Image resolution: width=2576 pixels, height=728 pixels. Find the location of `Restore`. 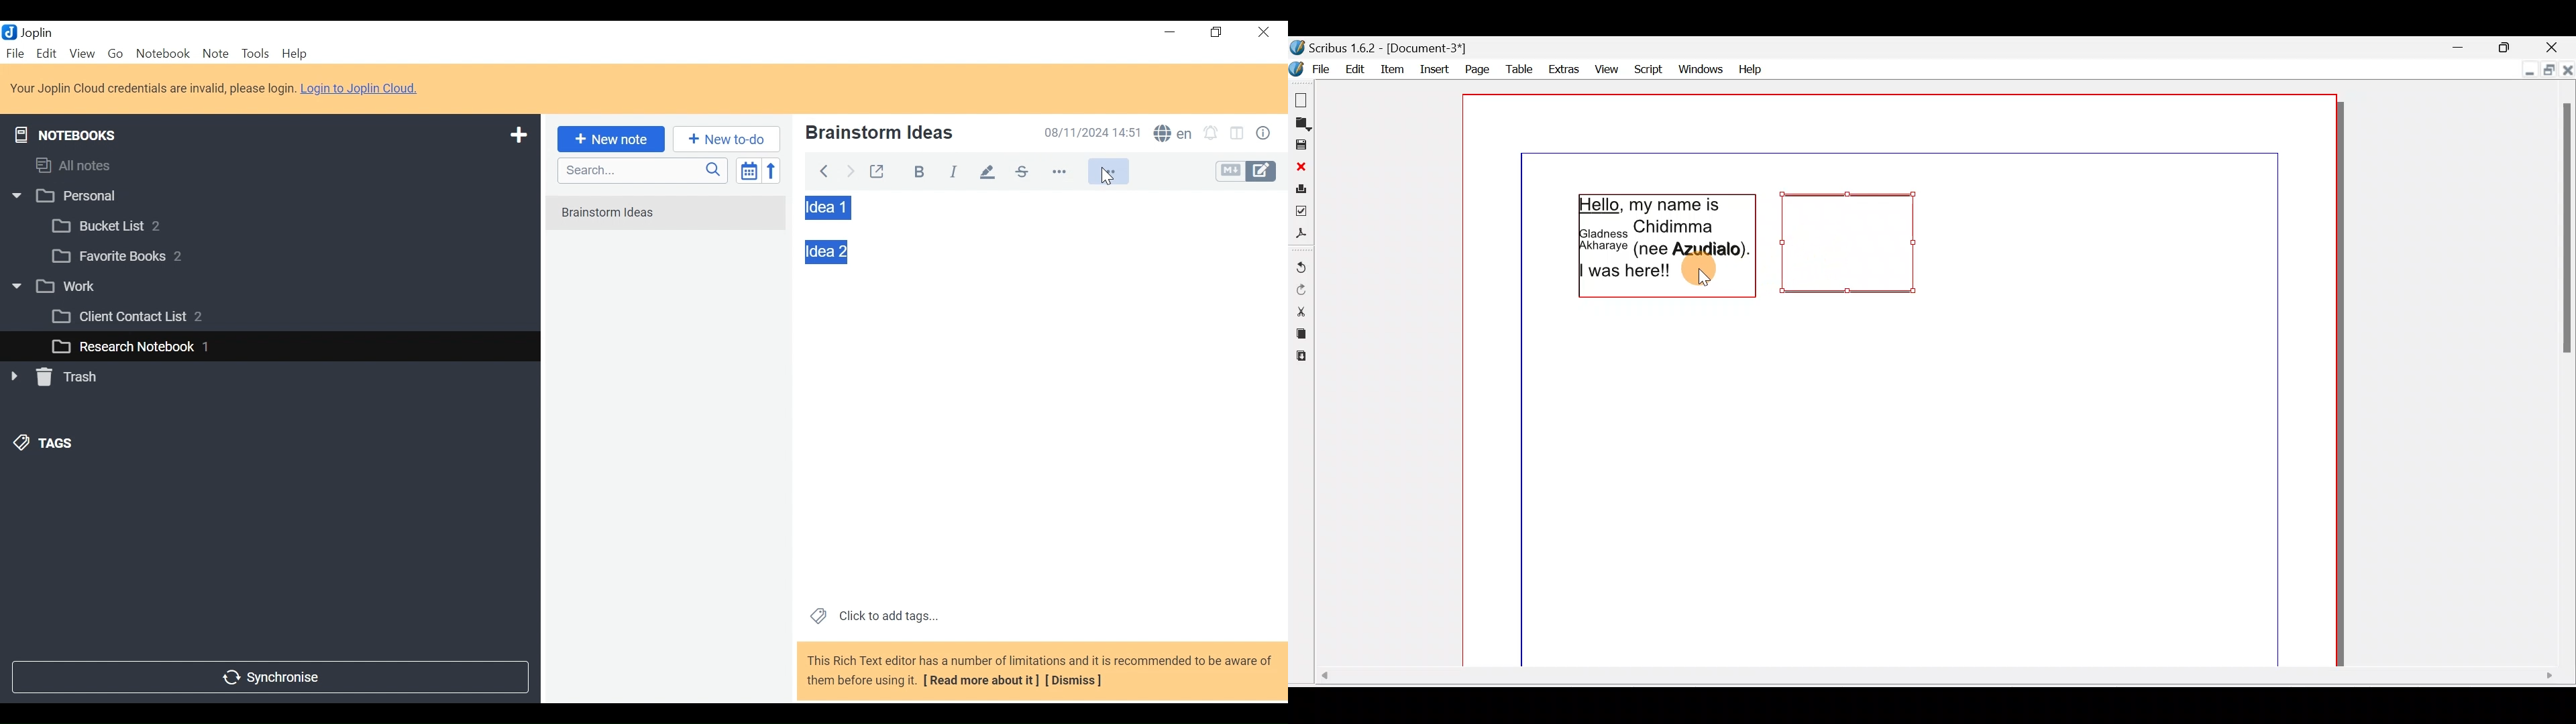

Restore is located at coordinates (1218, 33).